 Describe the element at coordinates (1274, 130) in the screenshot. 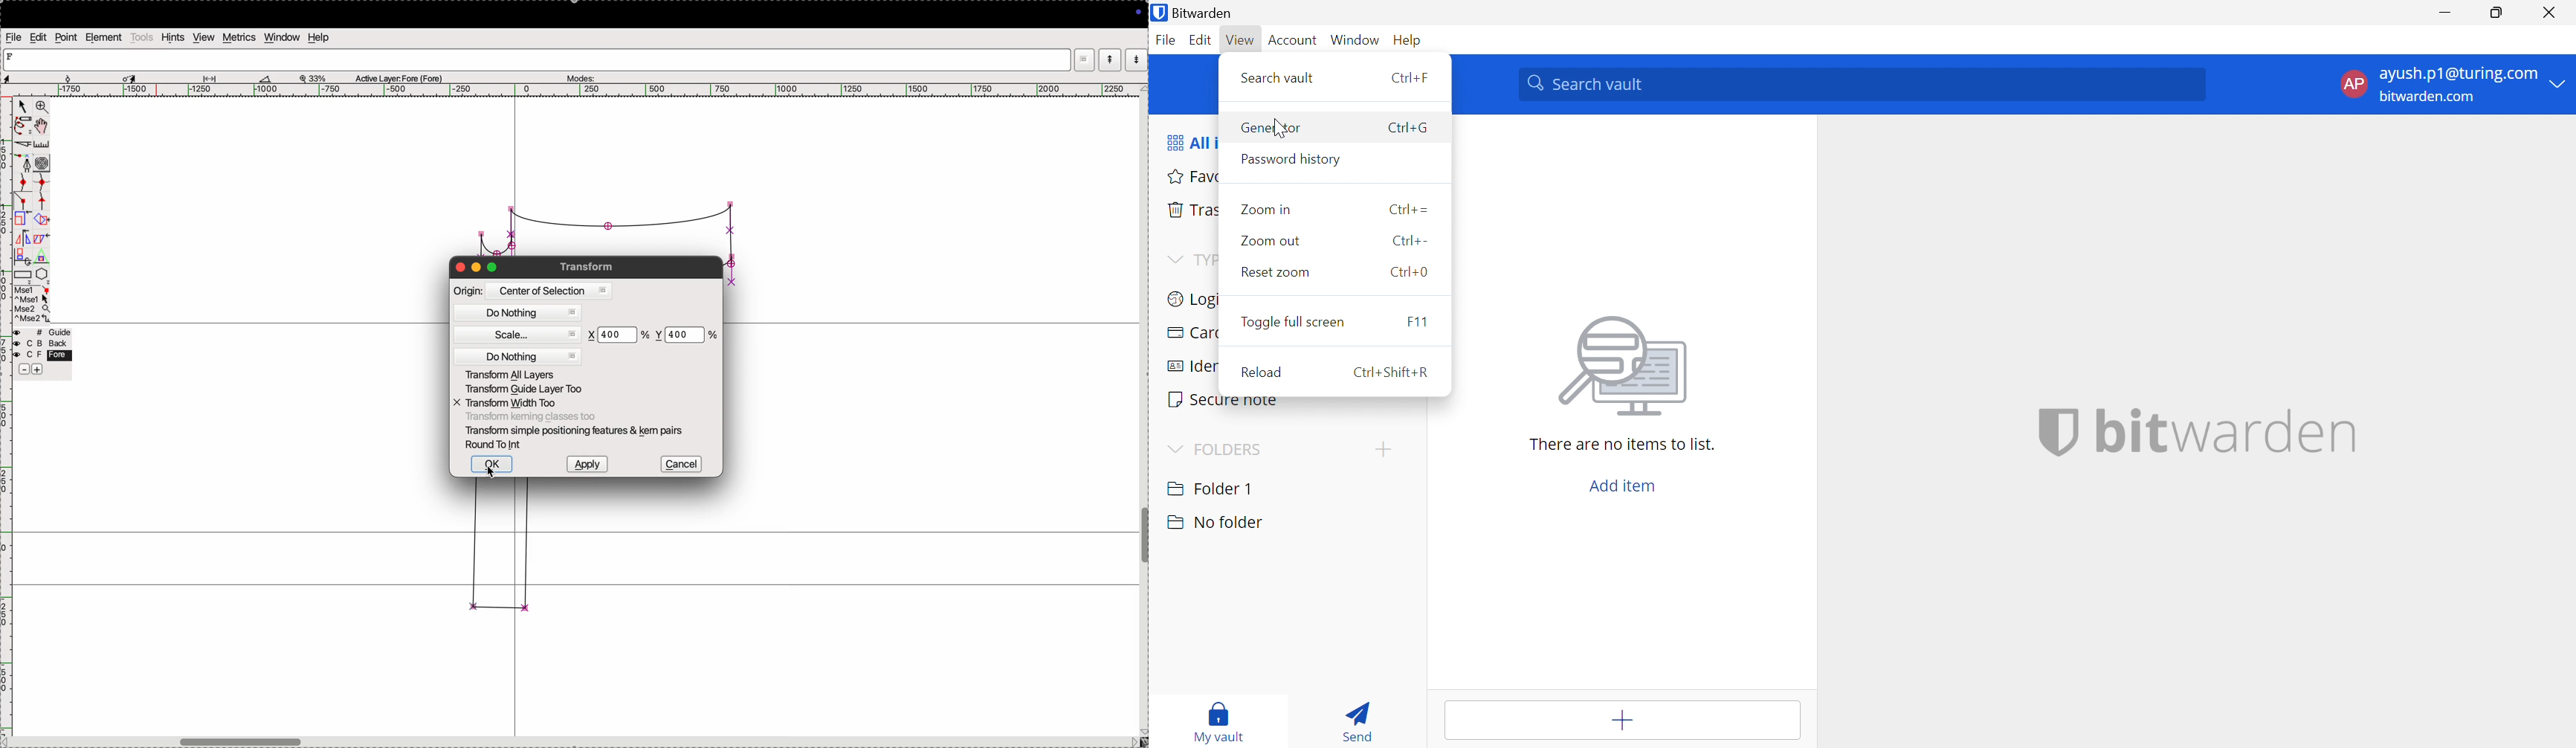

I see `Generator` at that location.